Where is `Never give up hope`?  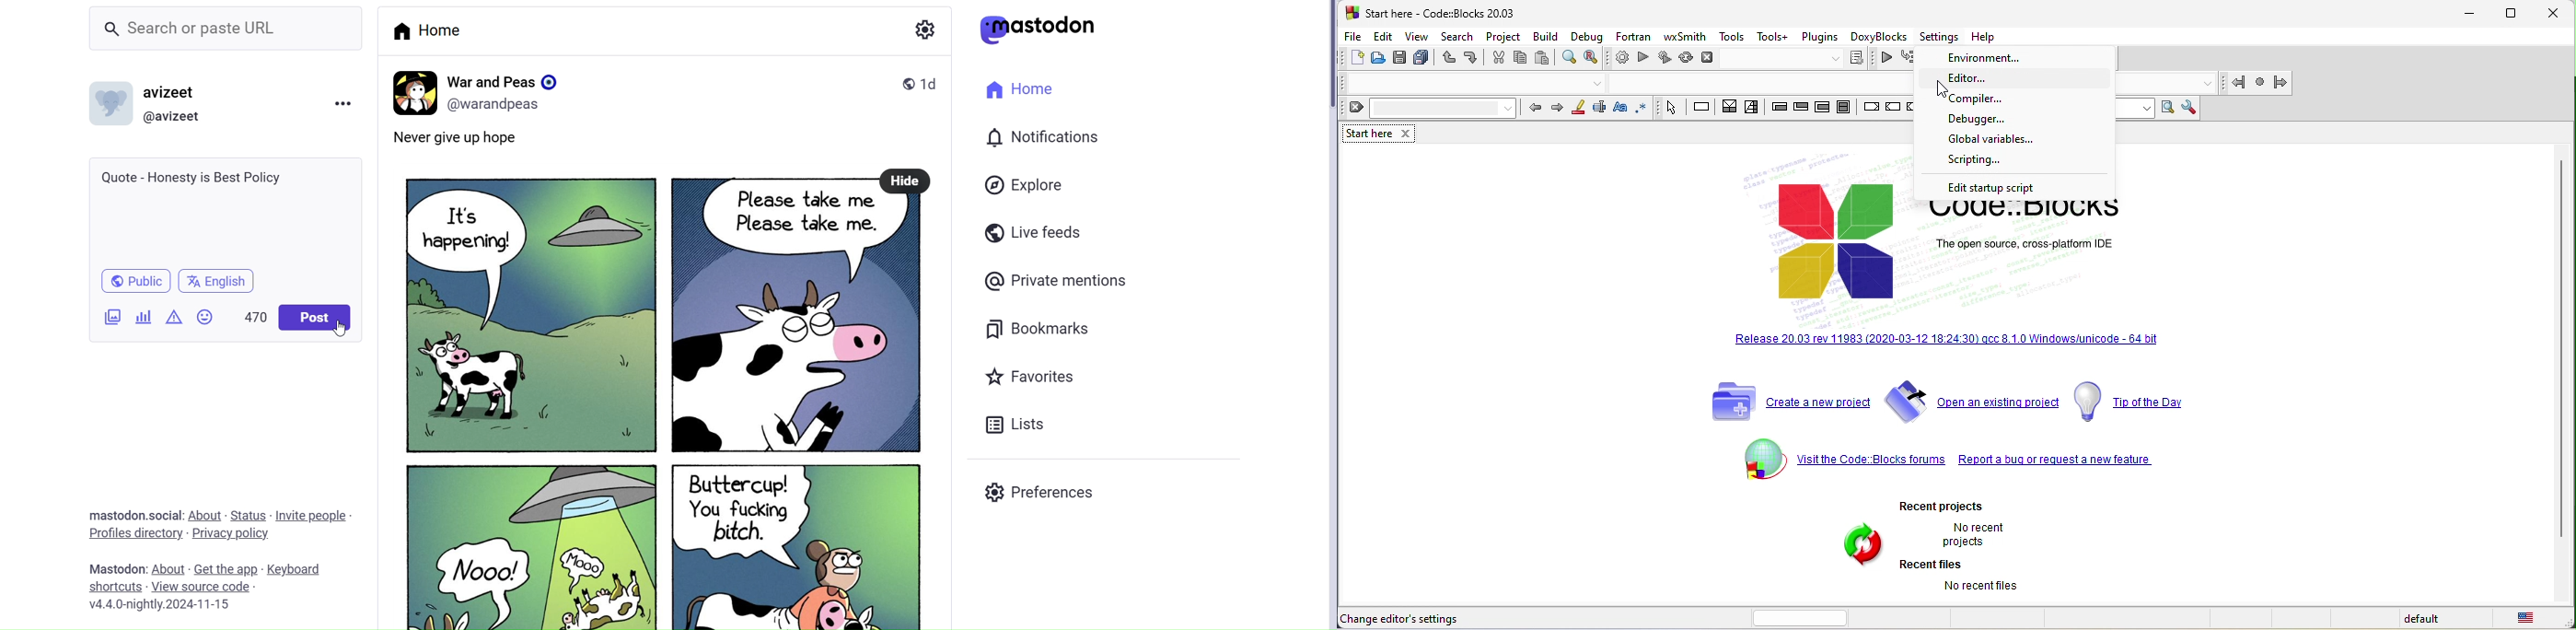 Never give up hope is located at coordinates (476, 140).